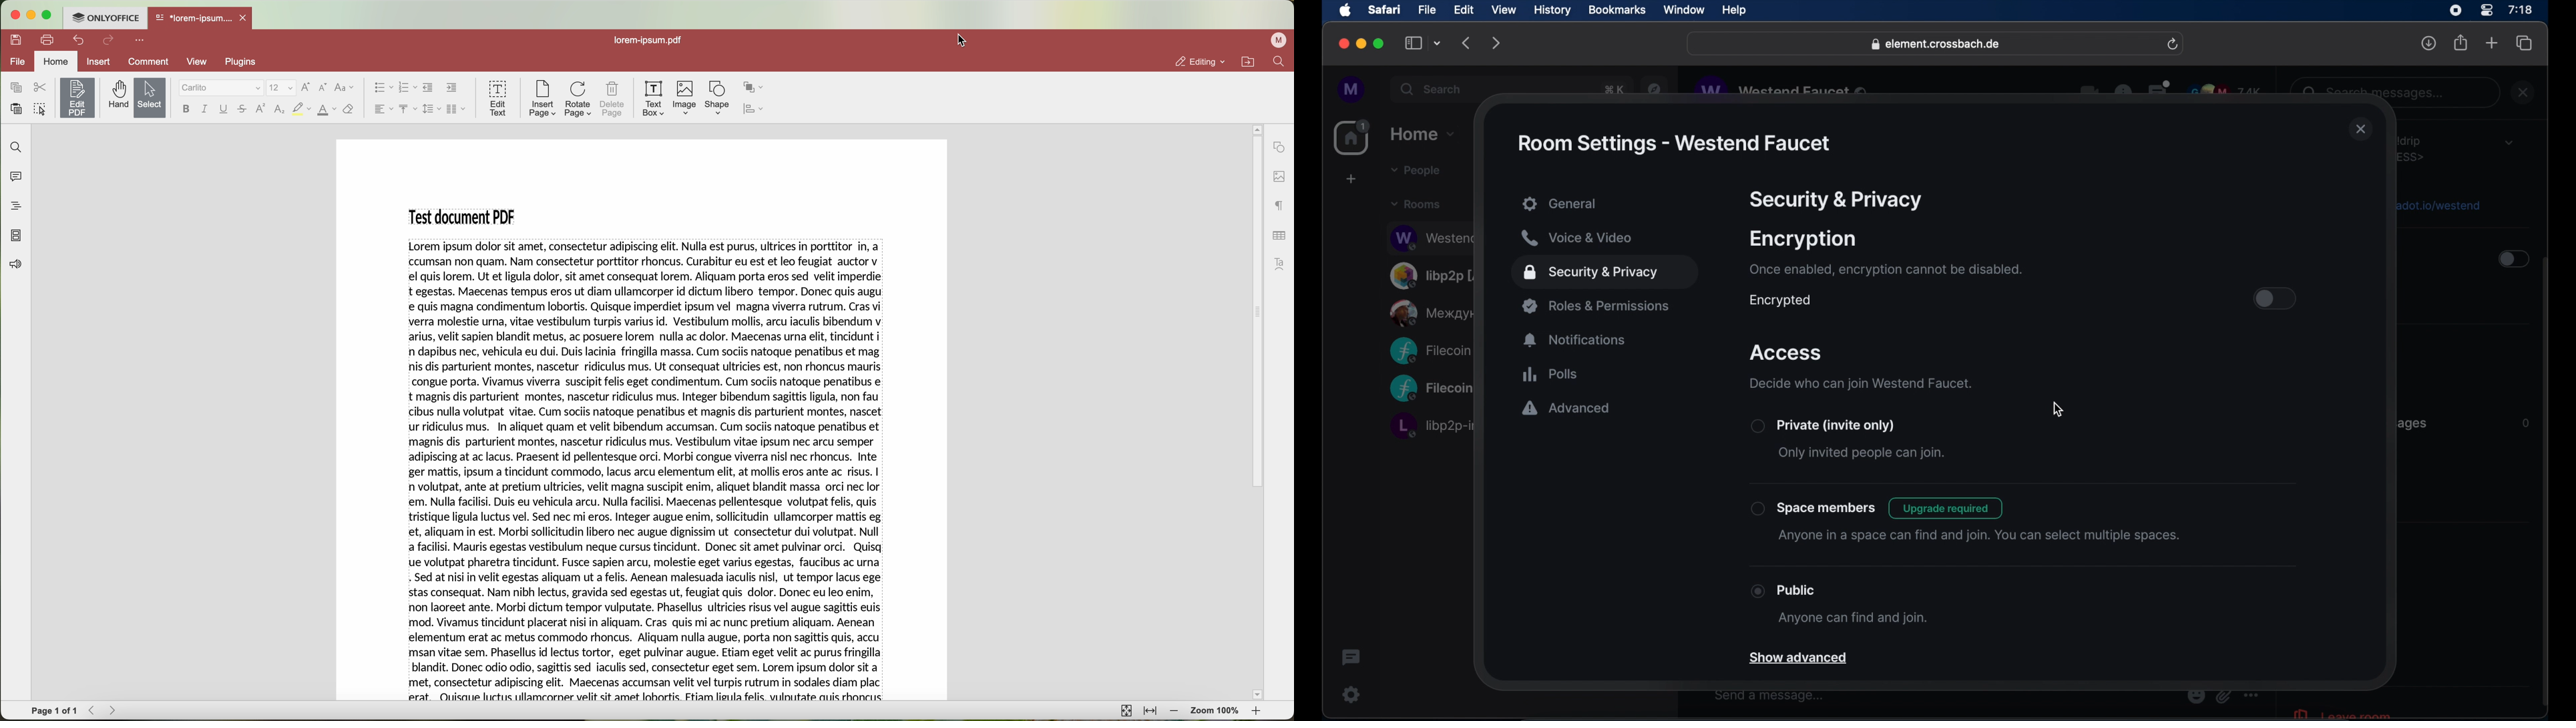  I want to click on save, so click(17, 40).